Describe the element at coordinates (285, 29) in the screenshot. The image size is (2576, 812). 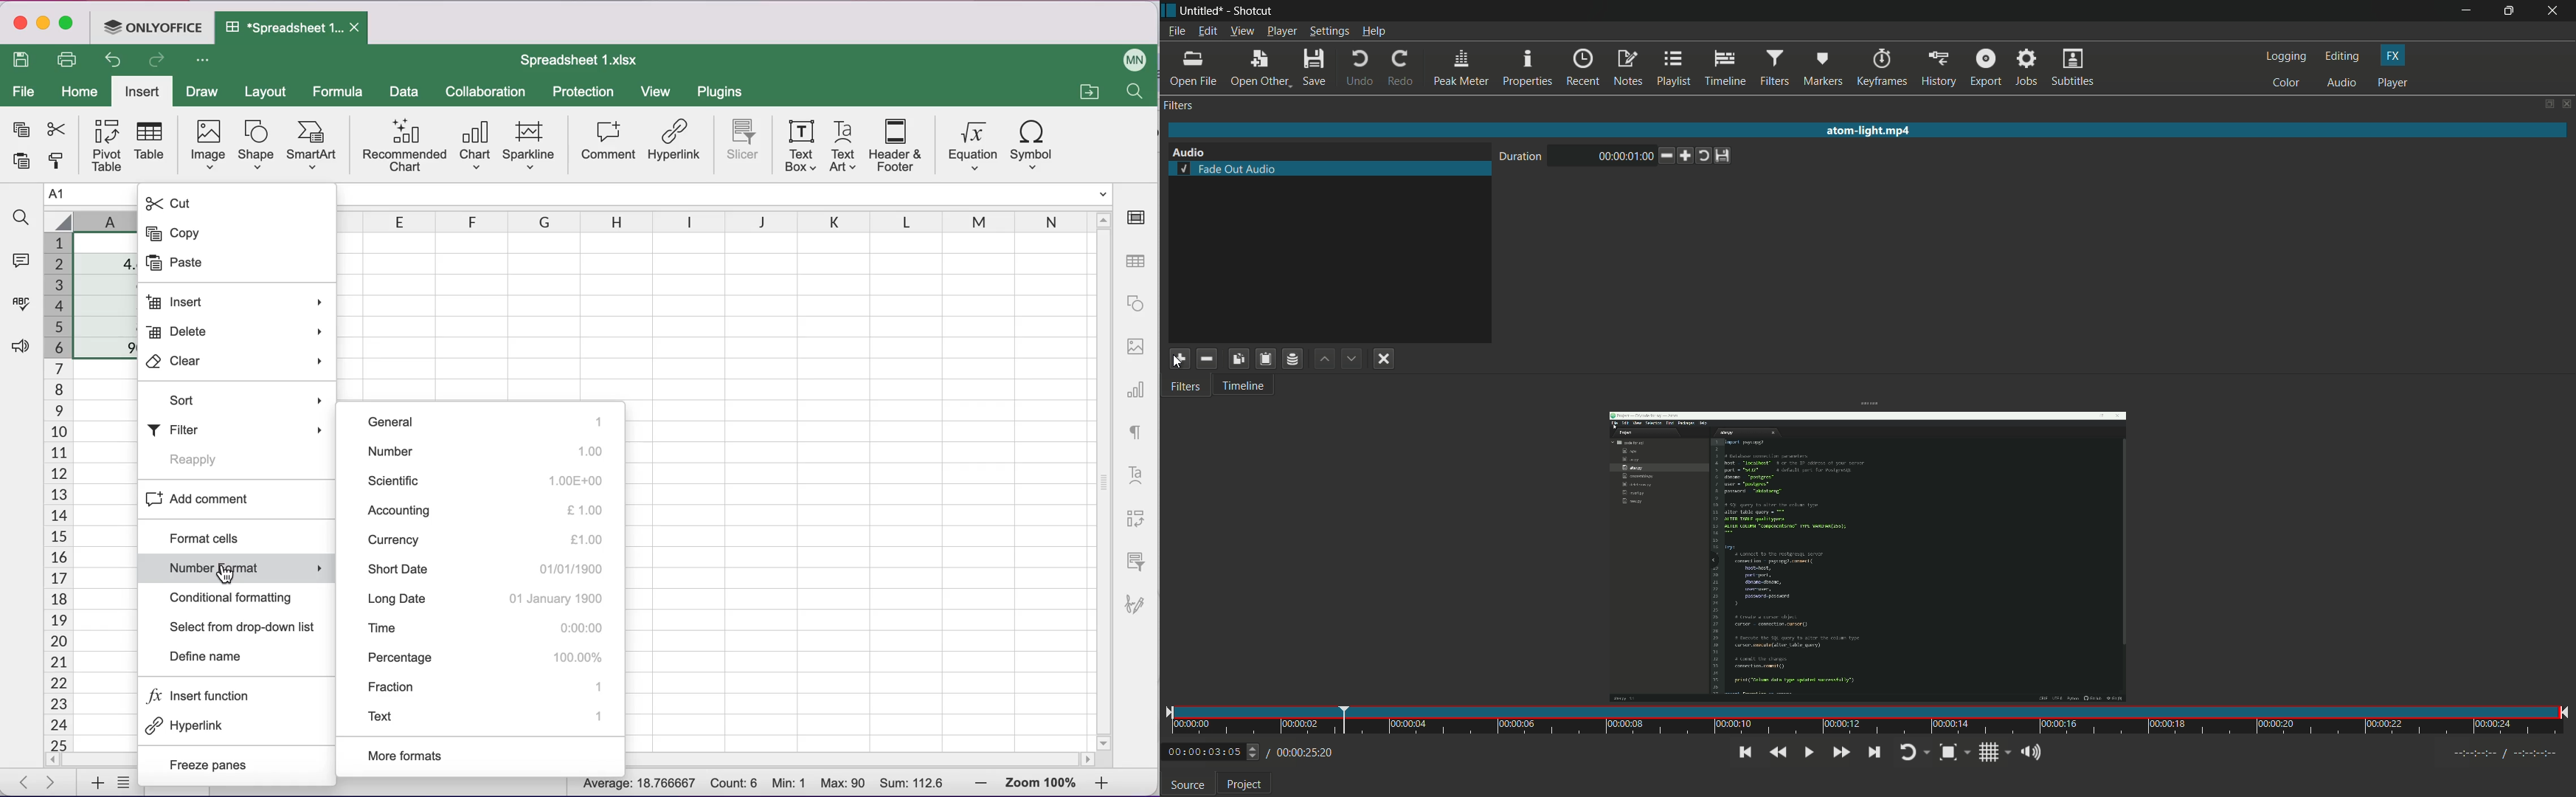
I see `Spreadsheet 1.xIsx` at that location.